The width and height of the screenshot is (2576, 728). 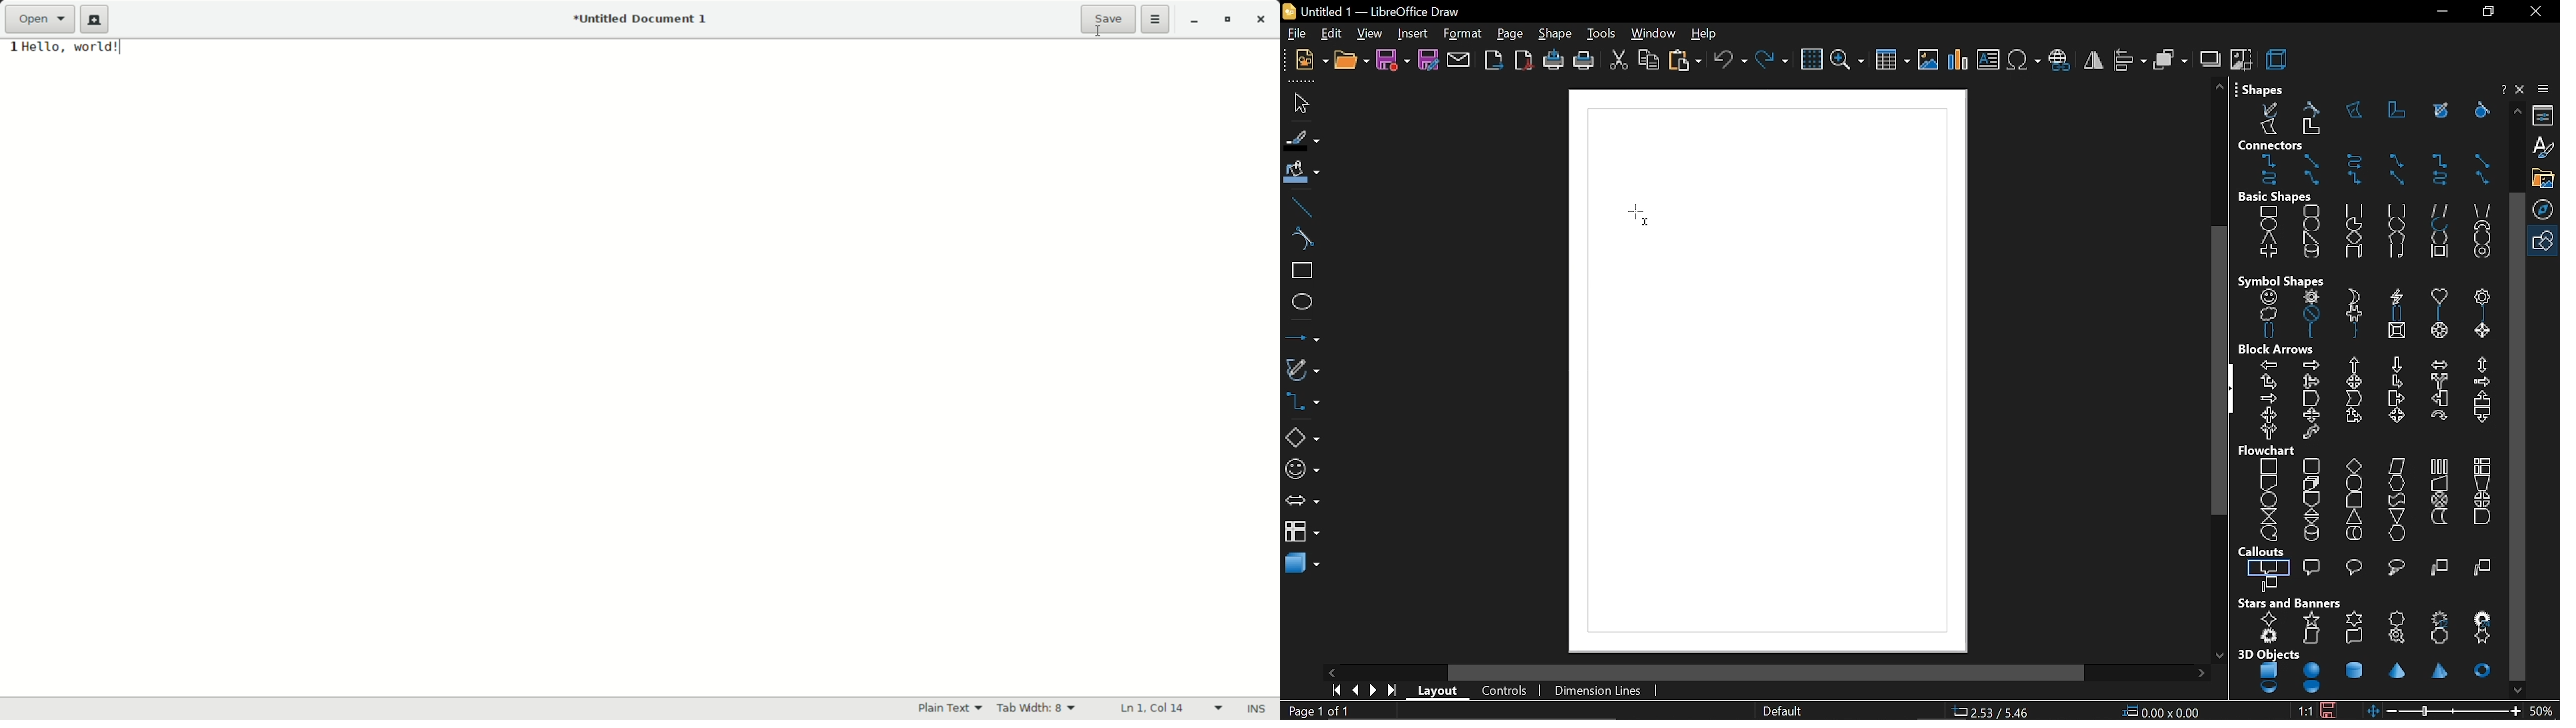 What do you see at coordinates (2480, 239) in the screenshot?
I see `octagon` at bounding box center [2480, 239].